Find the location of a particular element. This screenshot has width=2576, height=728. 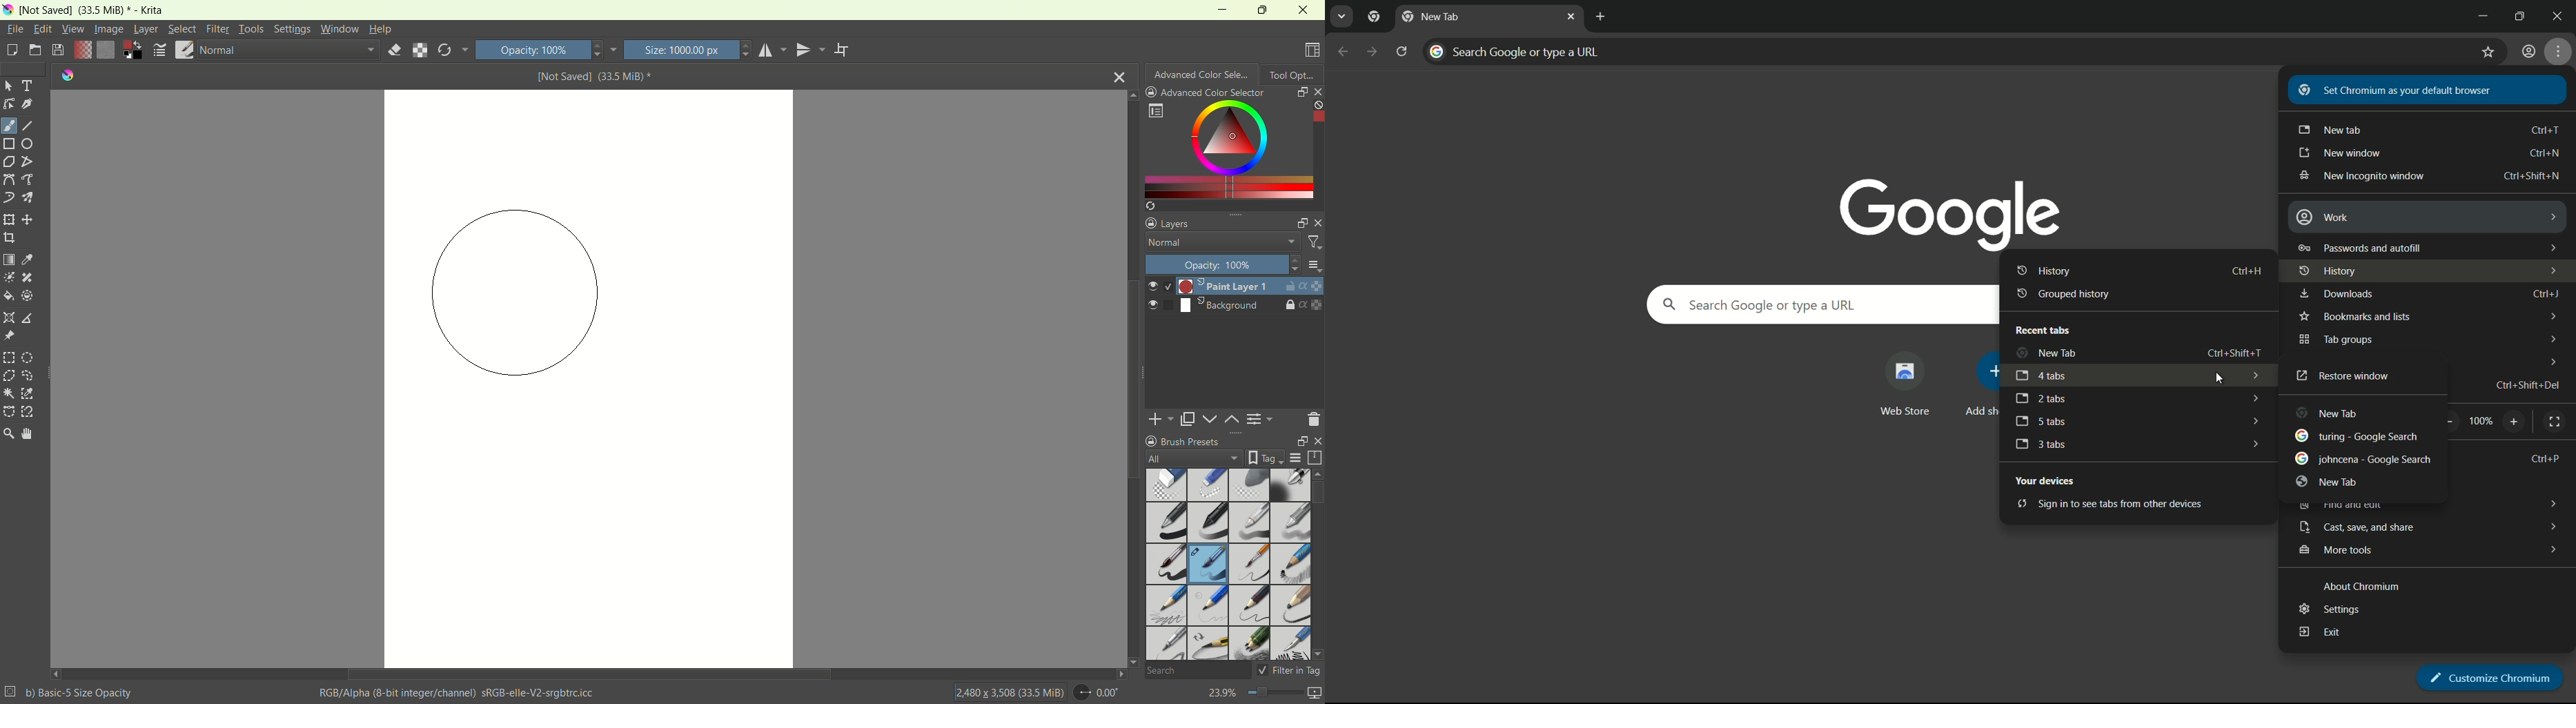

back is located at coordinates (1344, 51).